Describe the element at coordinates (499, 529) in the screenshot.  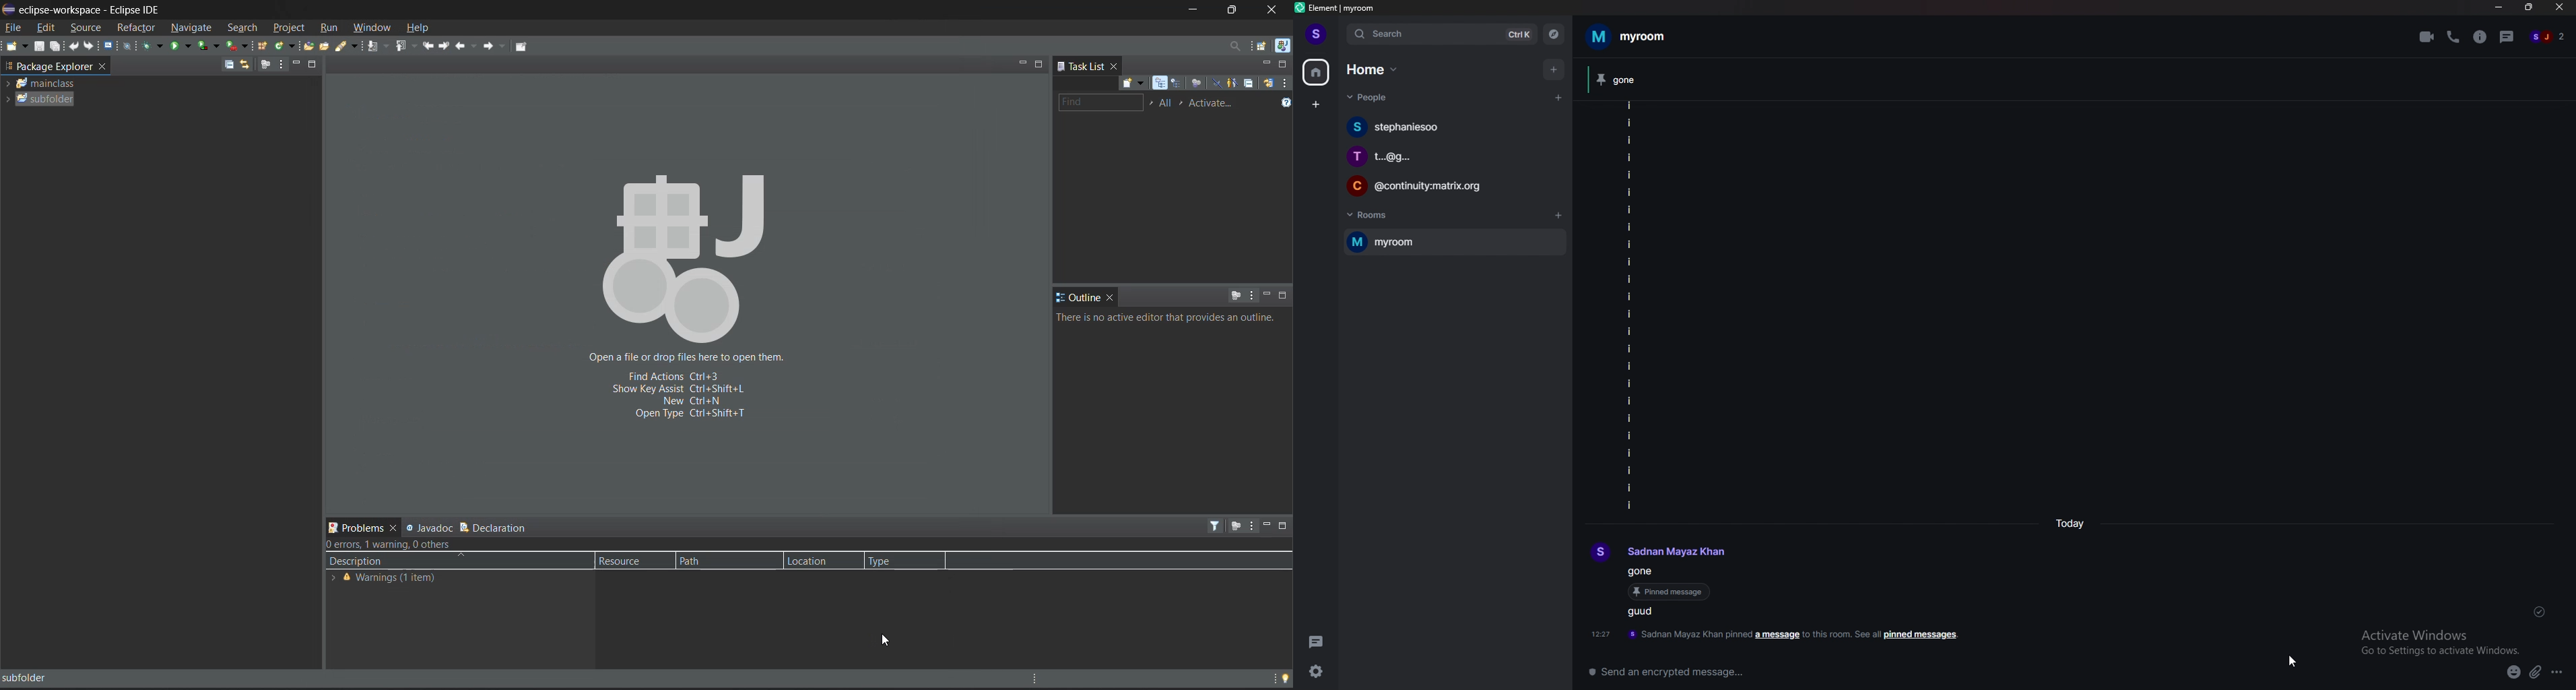
I see `declaration` at that location.